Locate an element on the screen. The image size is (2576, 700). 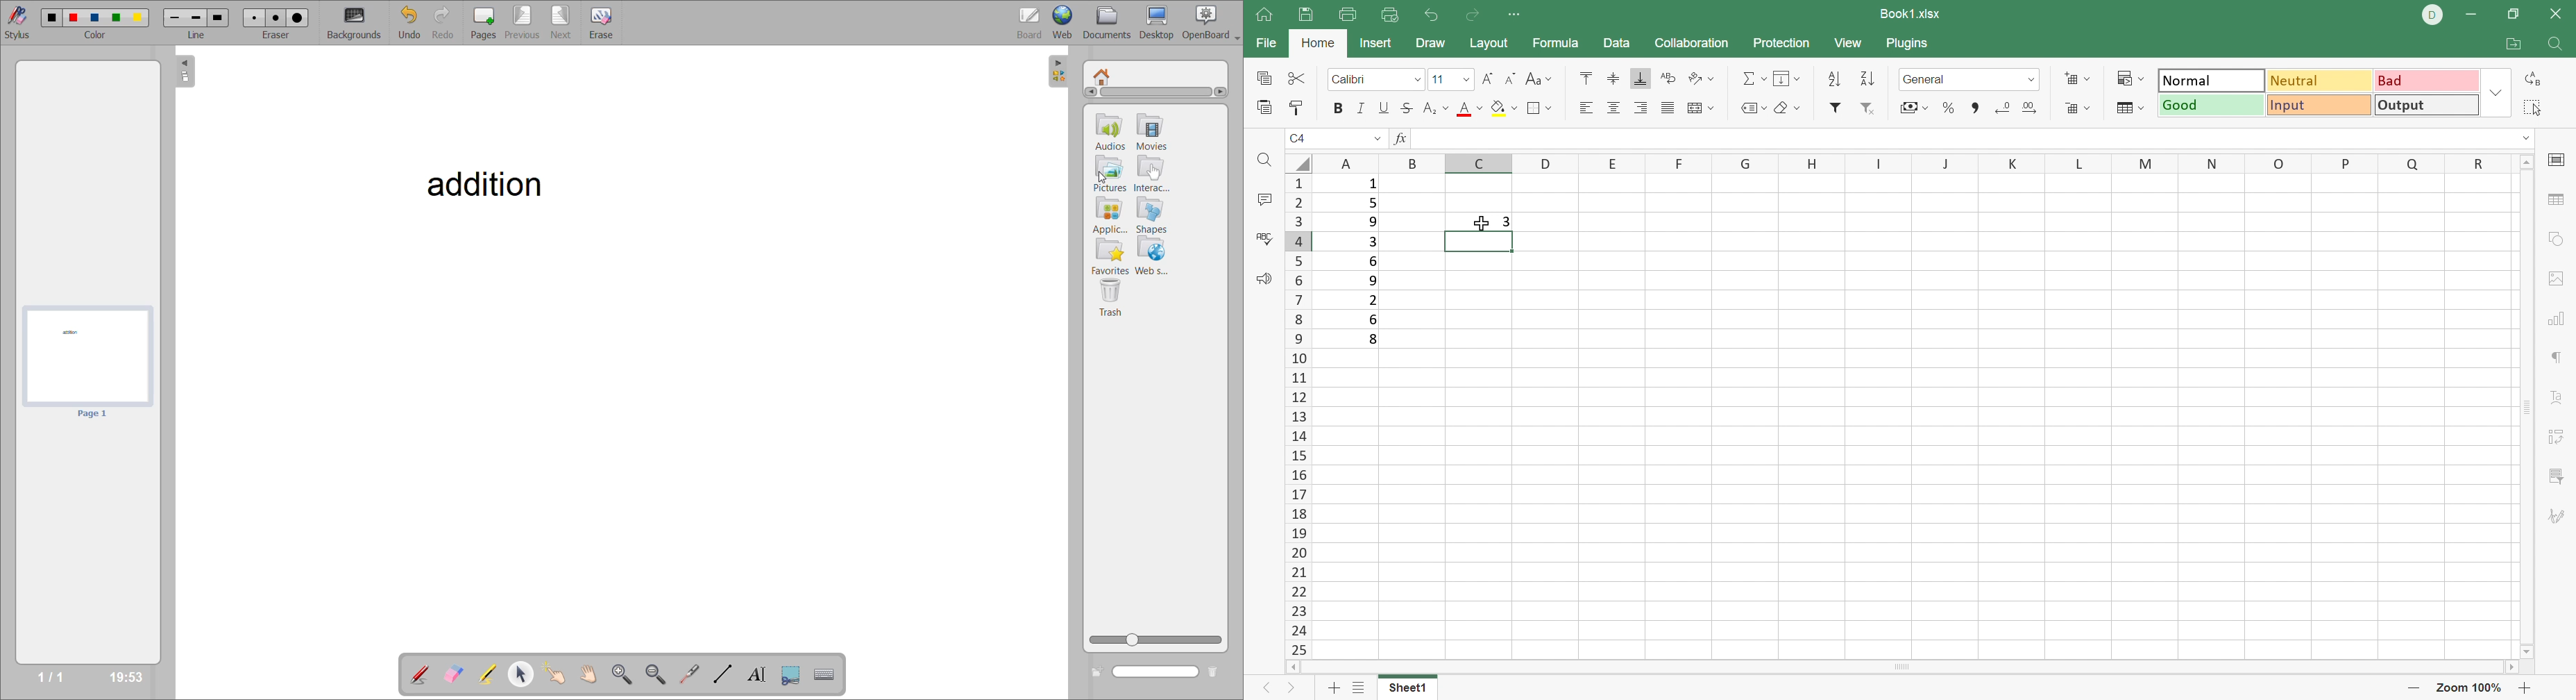
Table settings is located at coordinates (2553, 200).